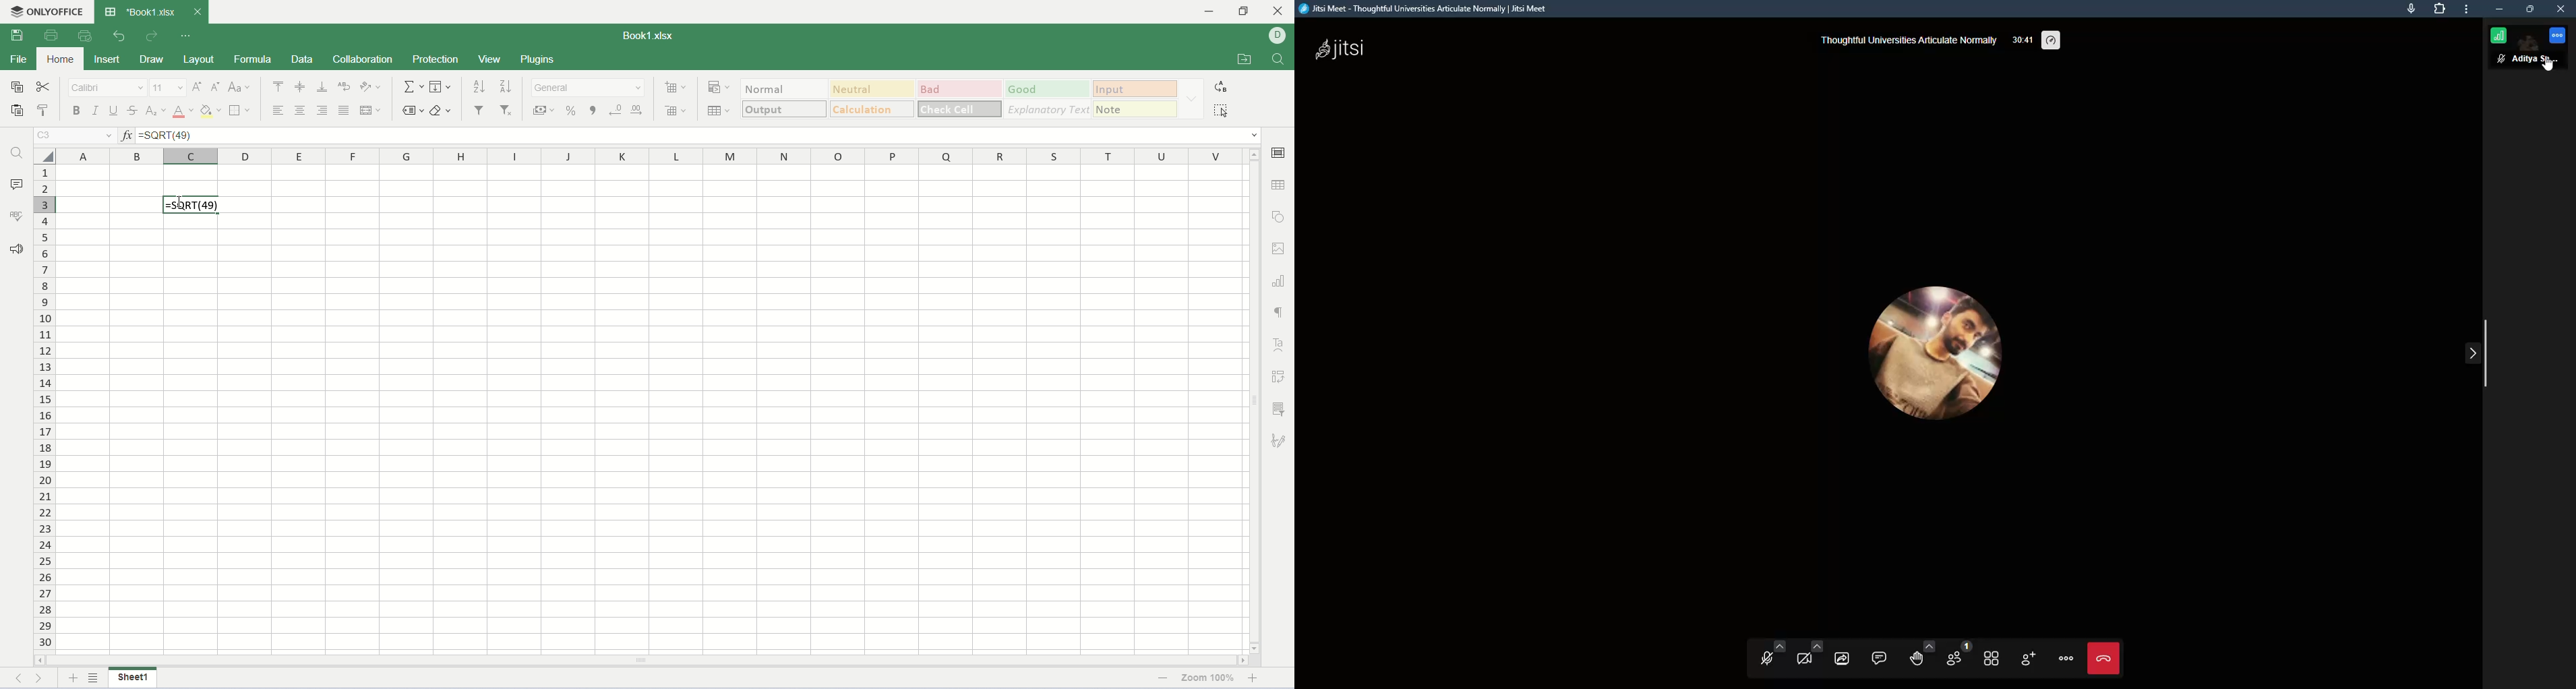 This screenshot has width=2576, height=700. I want to click on sort descending, so click(505, 86).